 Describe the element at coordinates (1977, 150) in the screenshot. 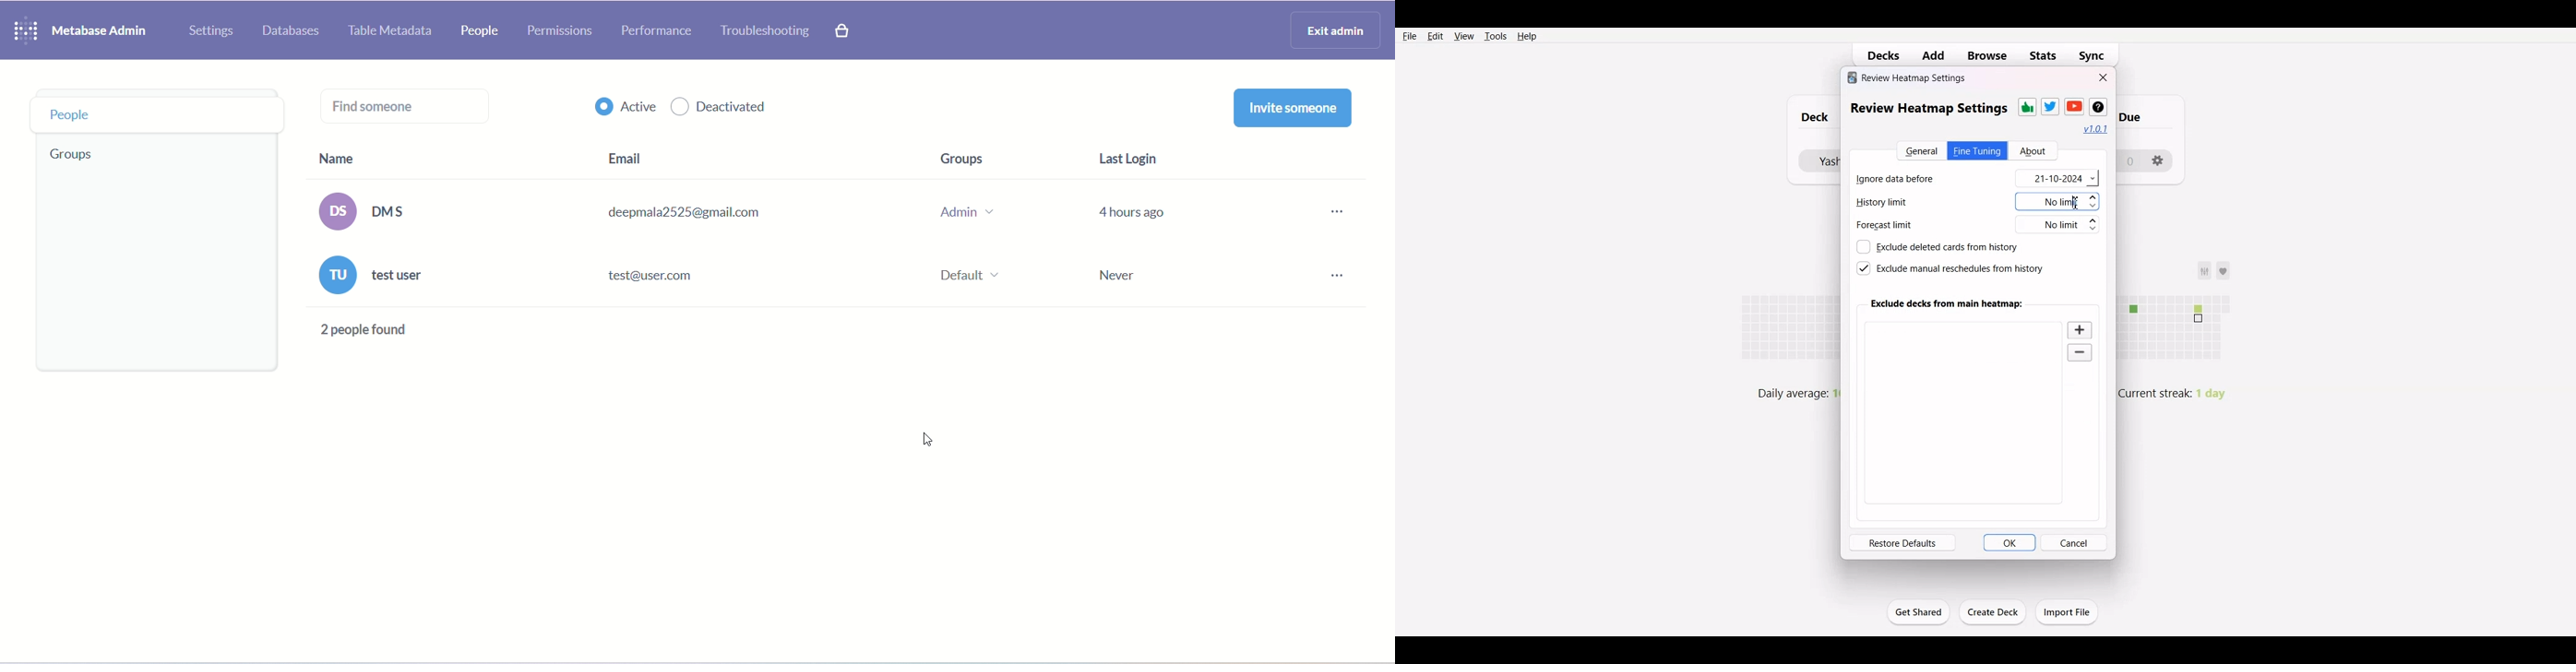

I see `Fine Tuning` at that location.